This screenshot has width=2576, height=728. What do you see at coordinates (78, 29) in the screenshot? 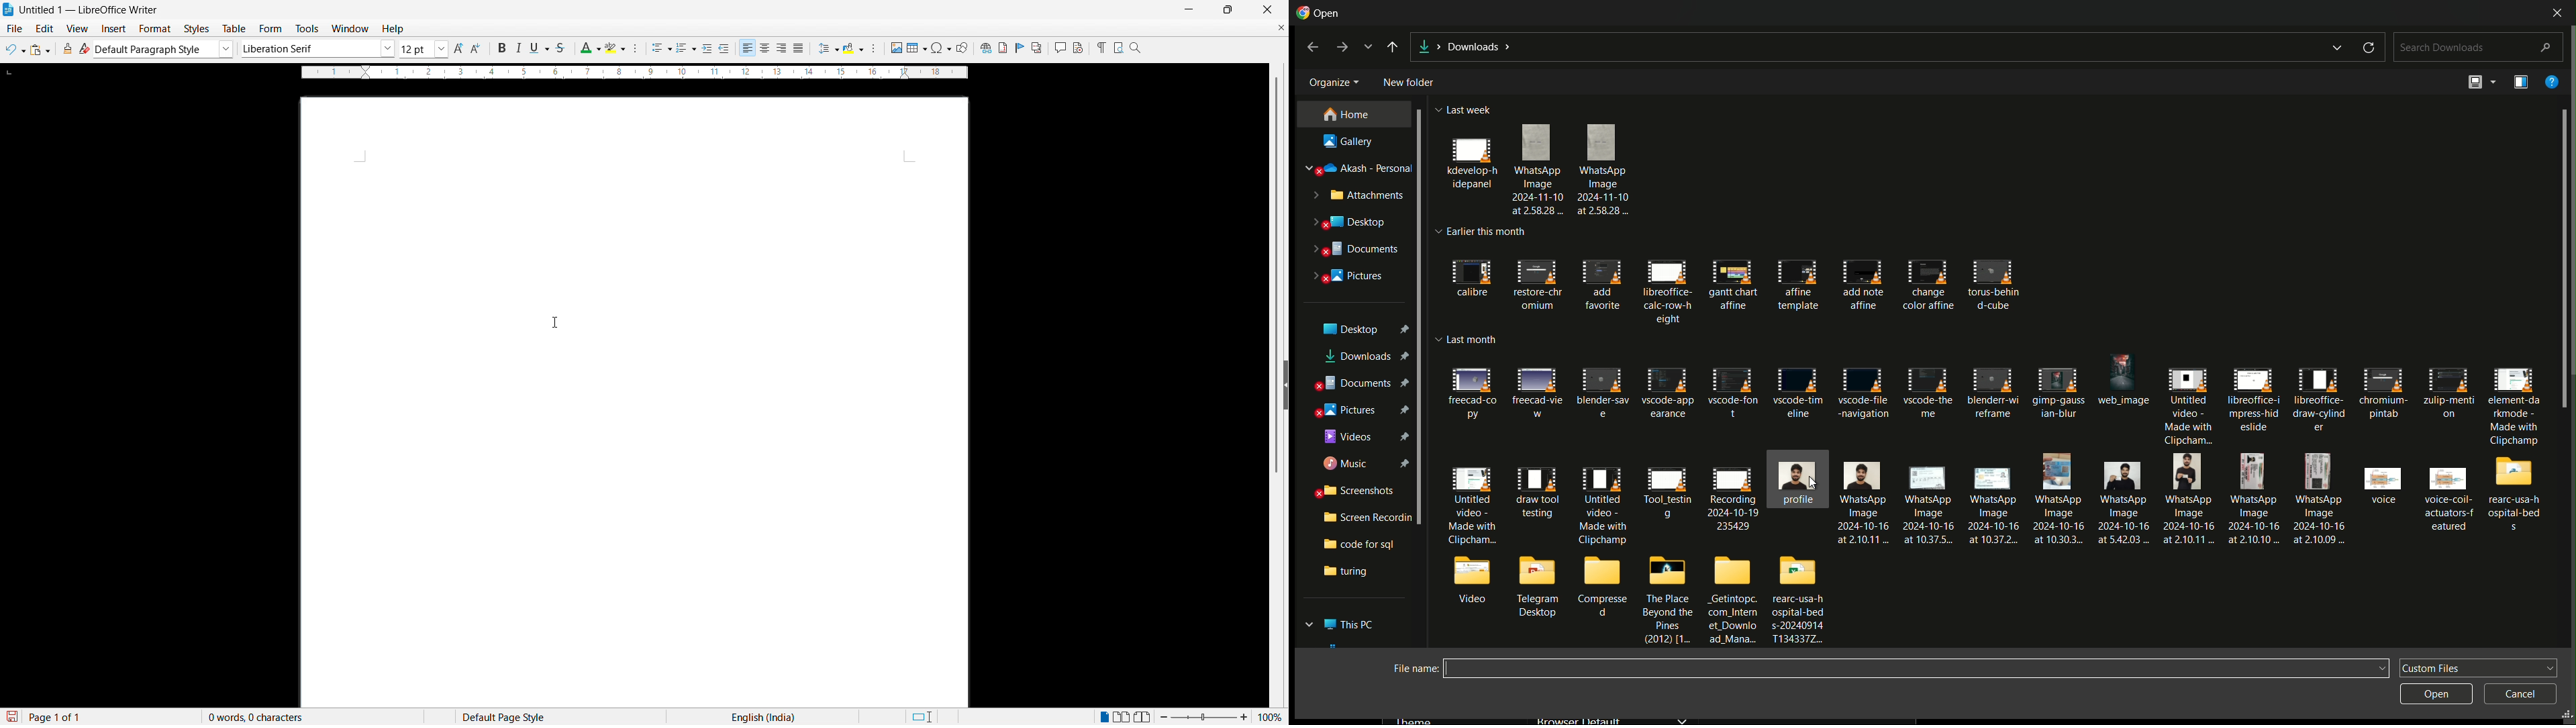
I see `view ` at bounding box center [78, 29].